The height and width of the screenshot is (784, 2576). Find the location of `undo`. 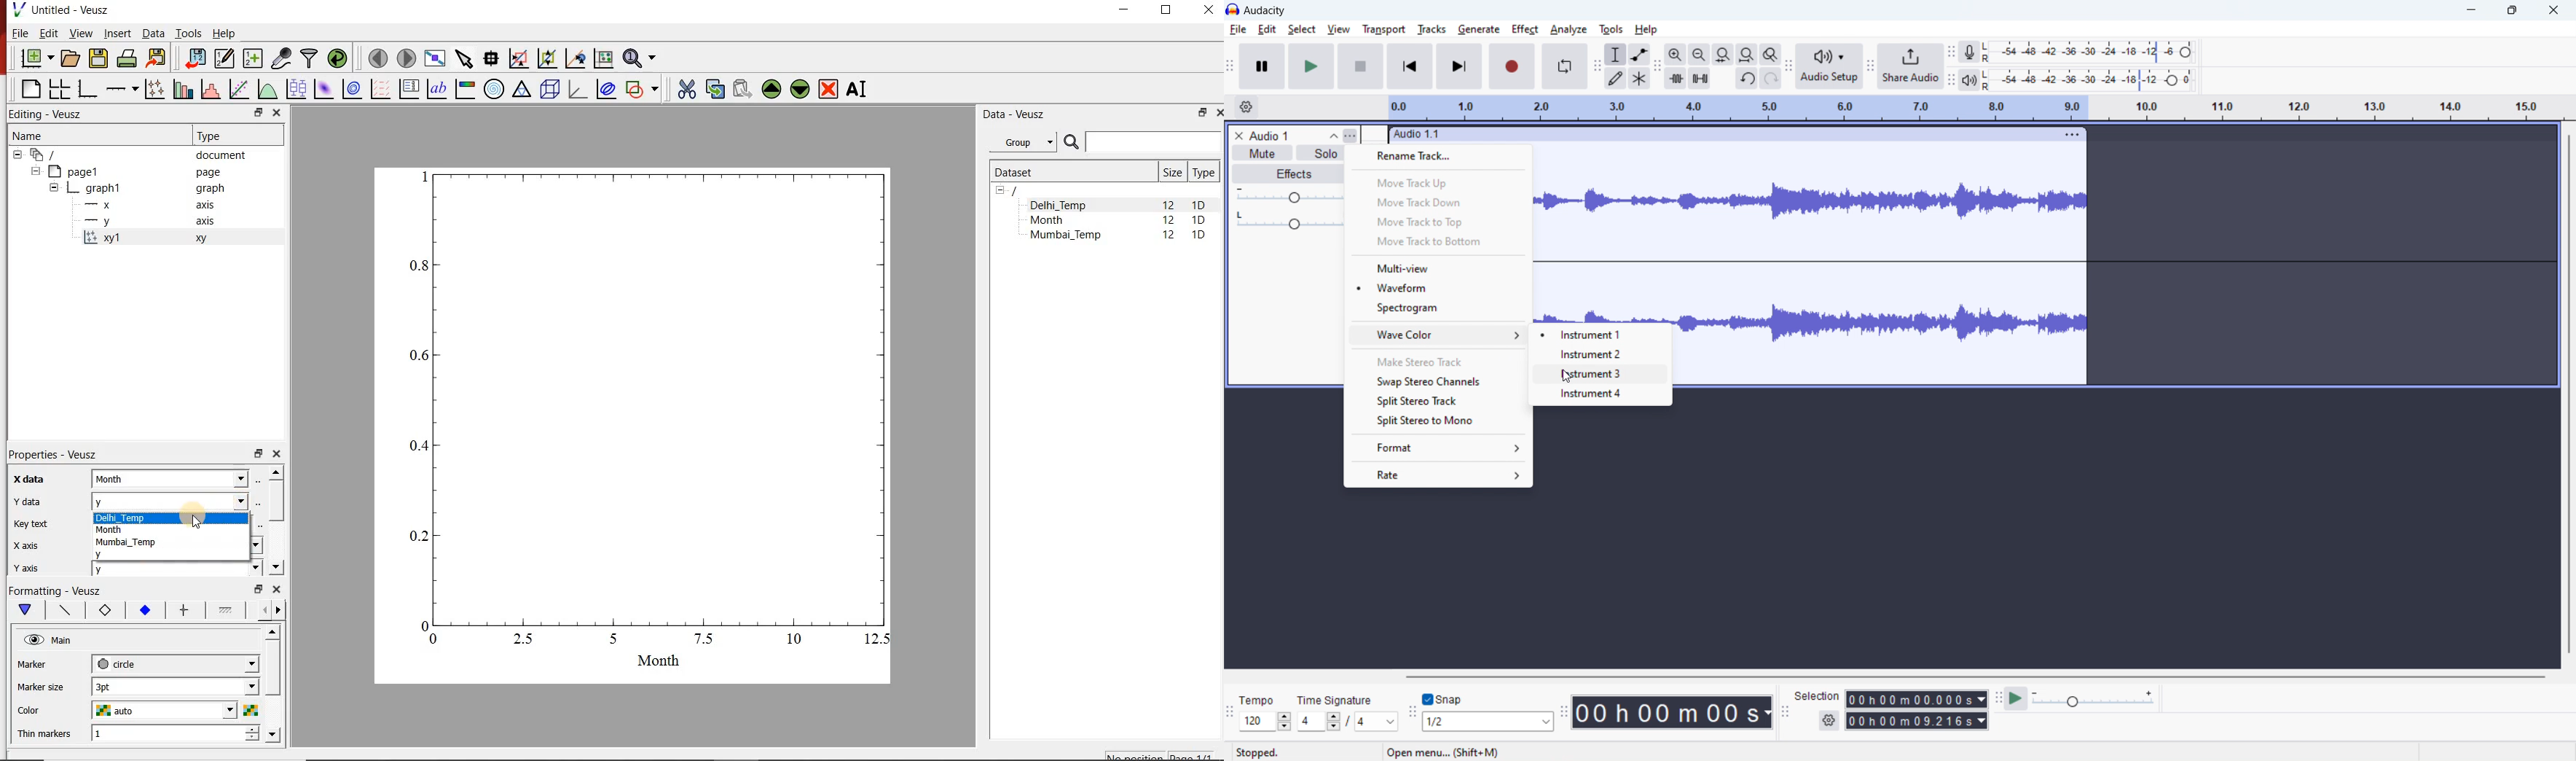

undo is located at coordinates (1746, 78).